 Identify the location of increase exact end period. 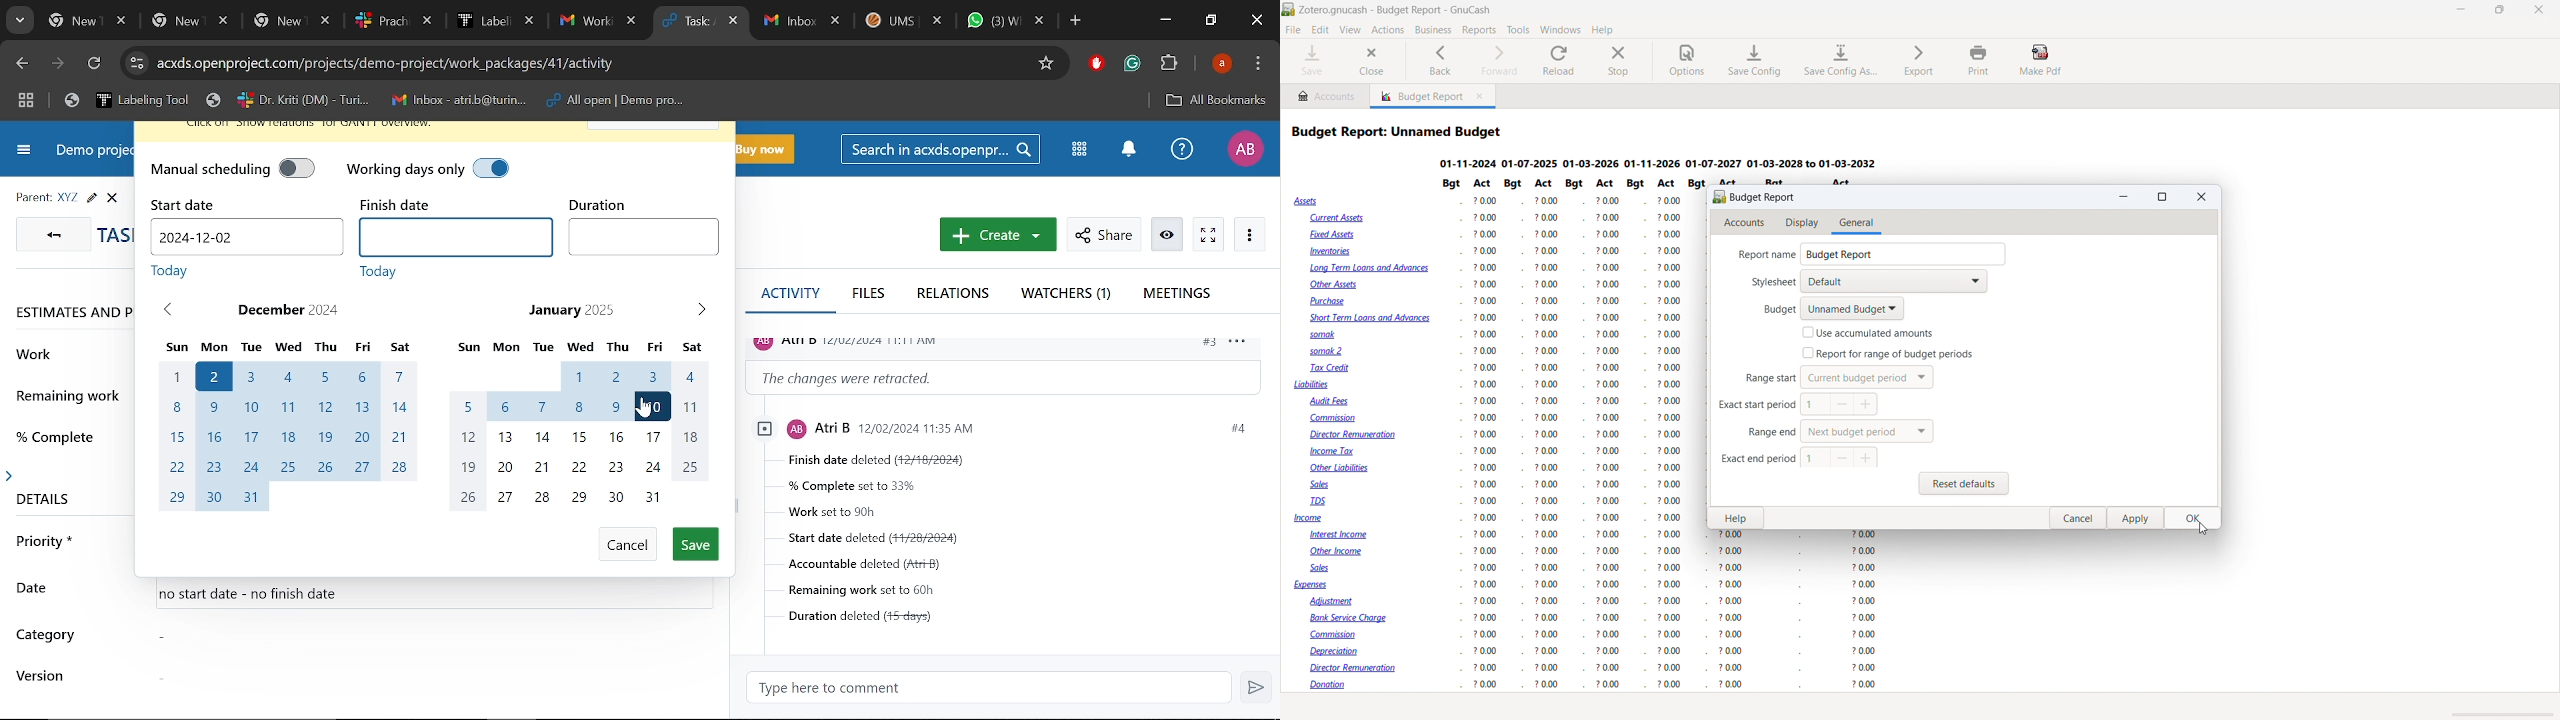
(1865, 459).